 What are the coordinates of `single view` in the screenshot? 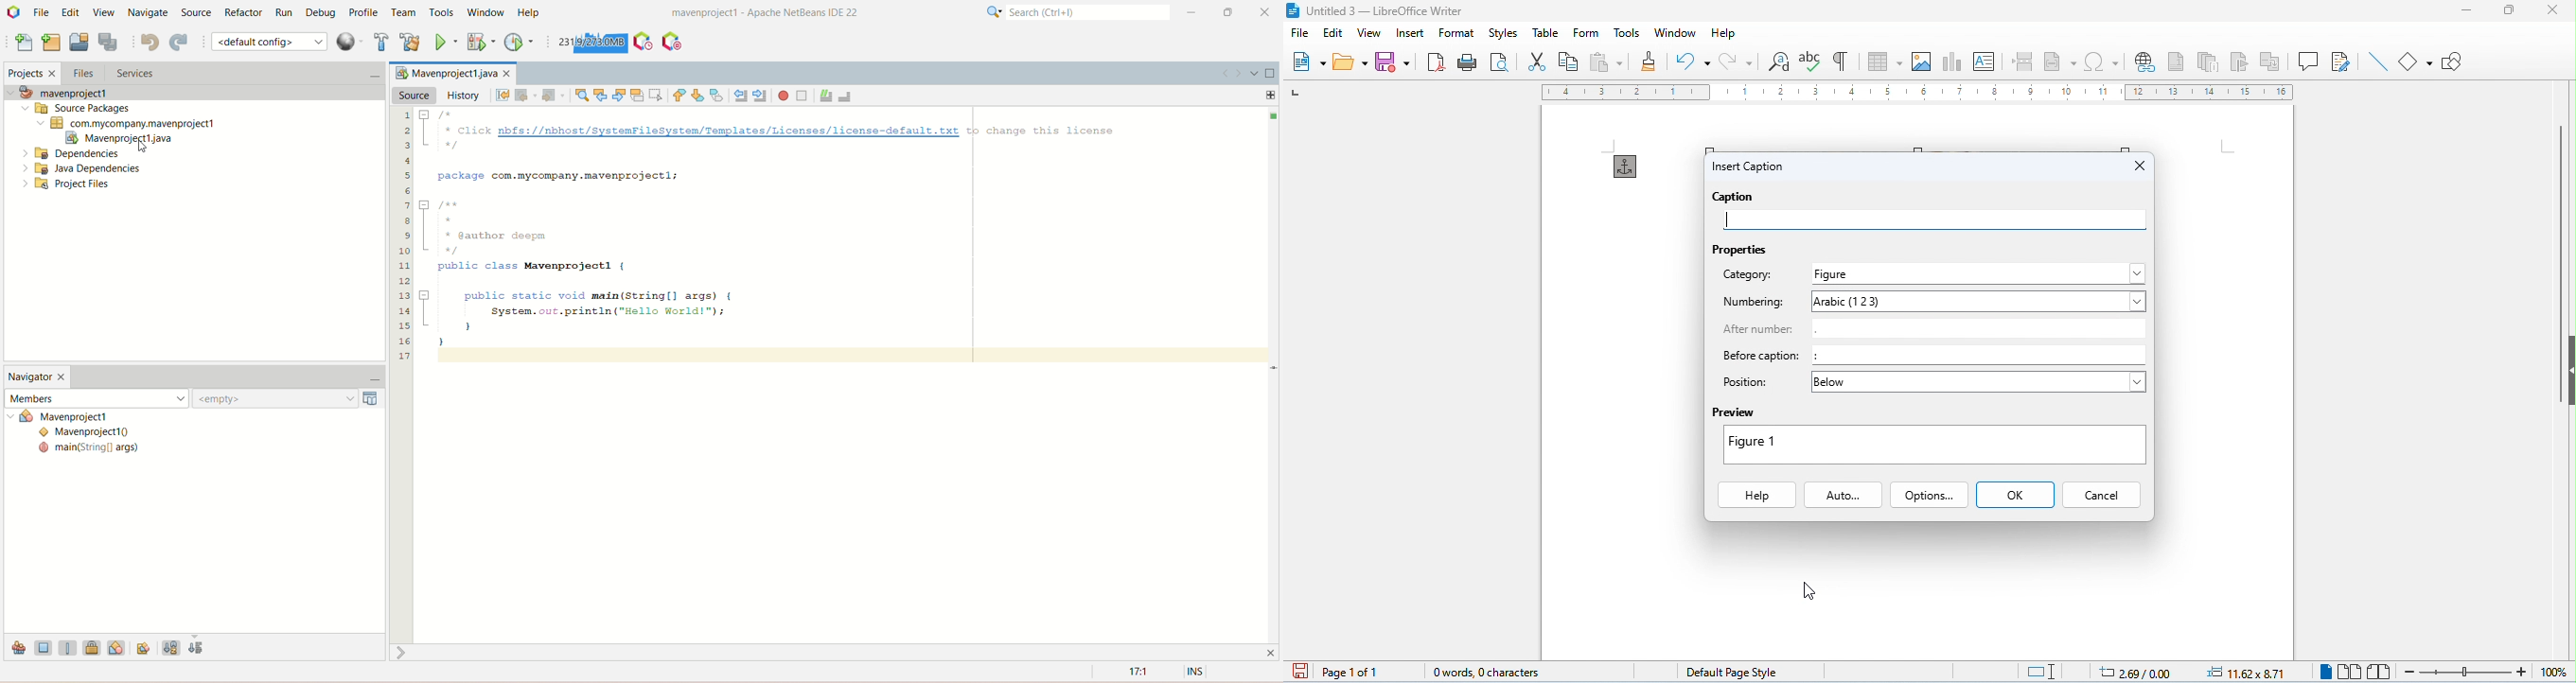 It's located at (2323, 672).